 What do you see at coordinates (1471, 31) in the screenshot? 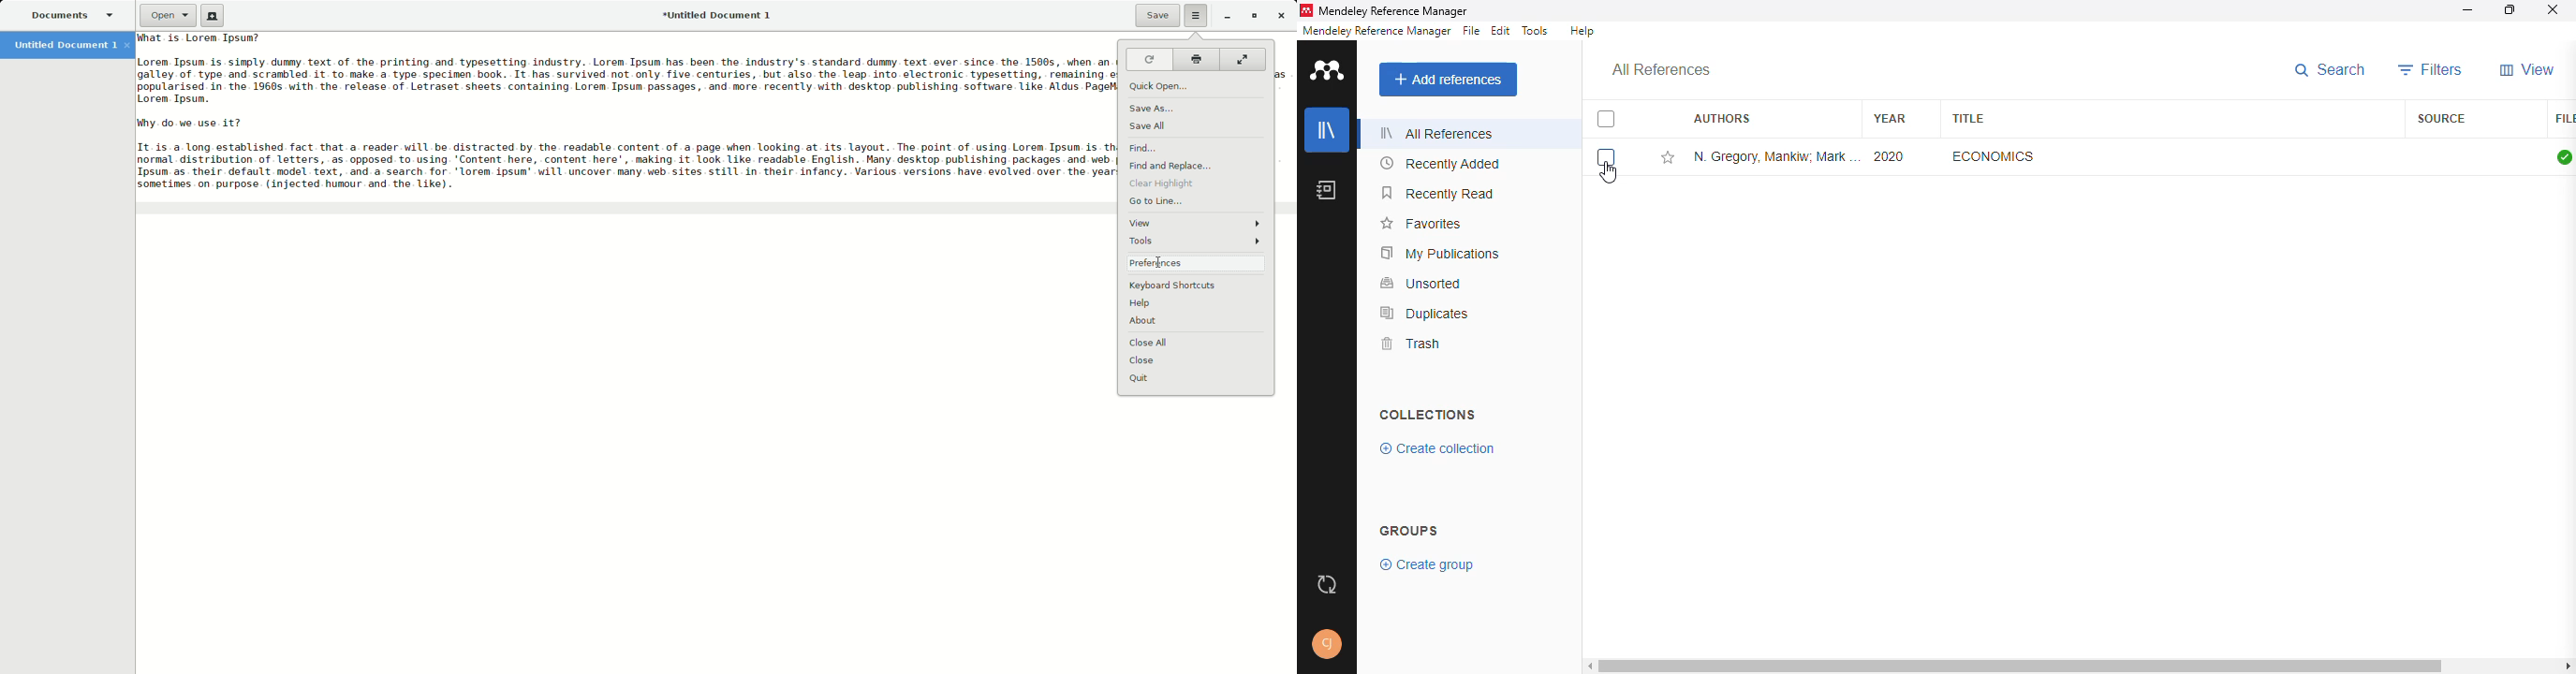
I see `file` at bounding box center [1471, 31].